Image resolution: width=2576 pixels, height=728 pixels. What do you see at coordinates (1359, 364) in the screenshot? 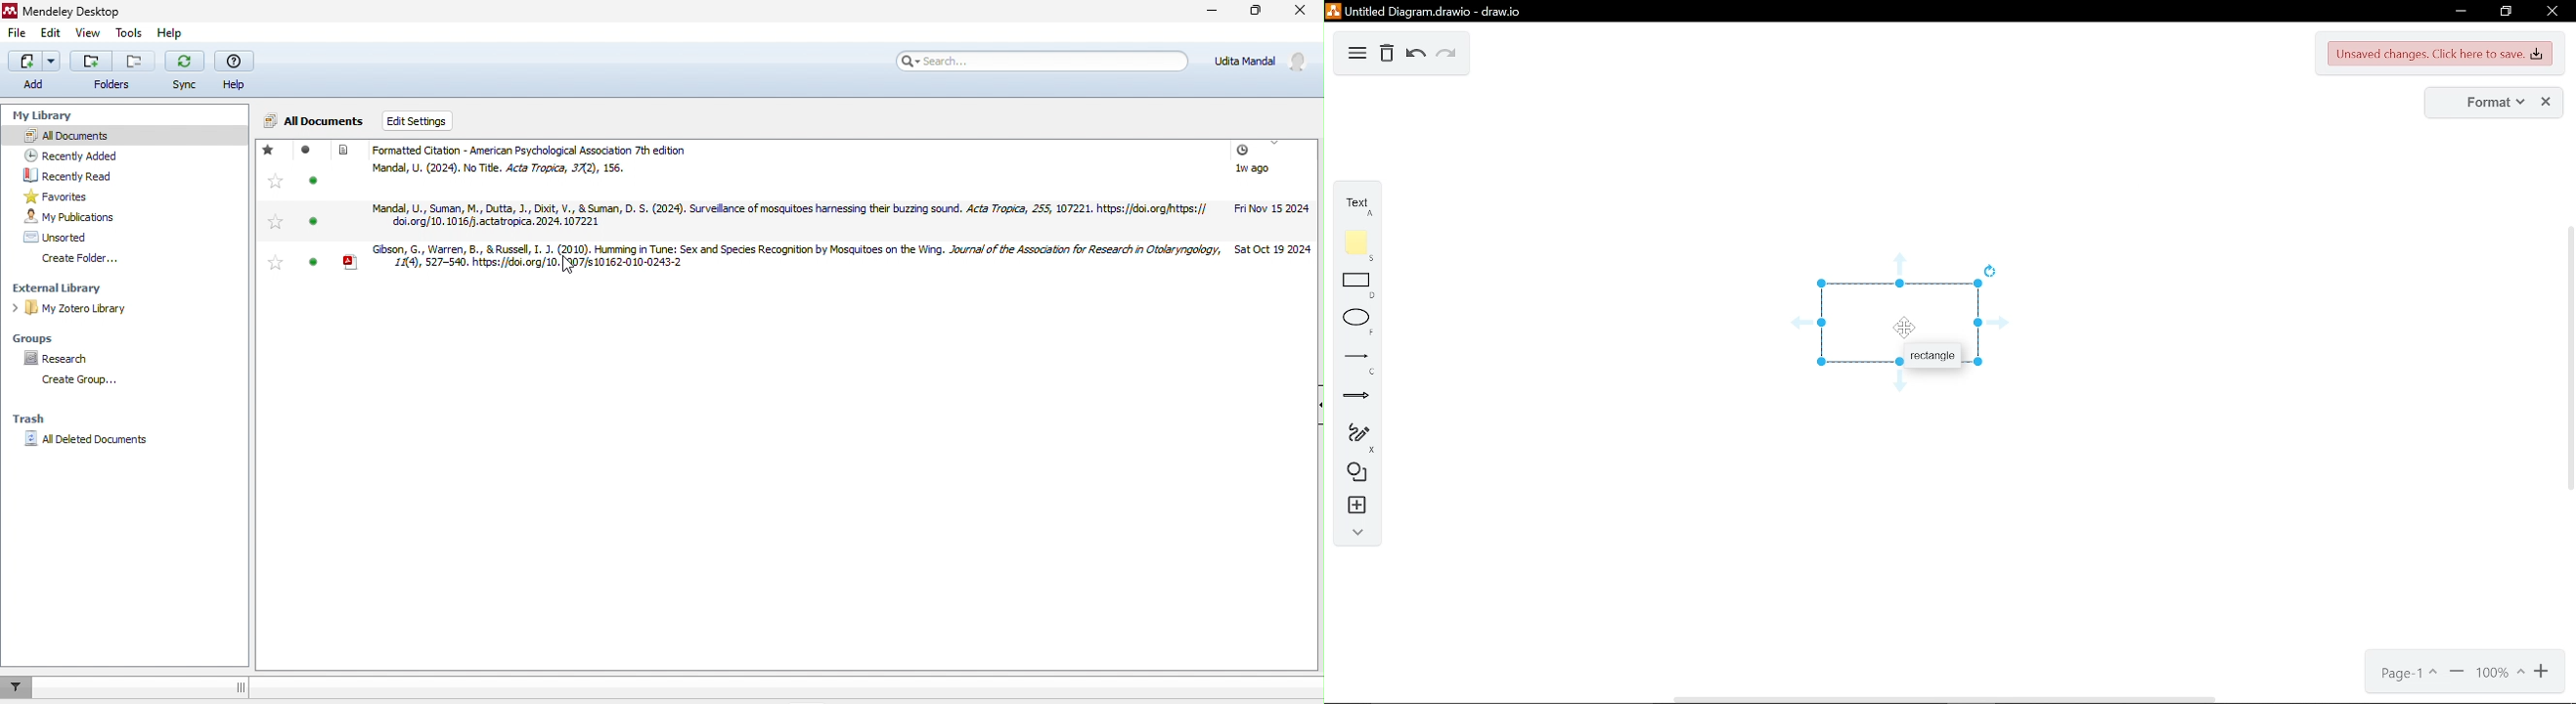
I see `lines` at bounding box center [1359, 364].